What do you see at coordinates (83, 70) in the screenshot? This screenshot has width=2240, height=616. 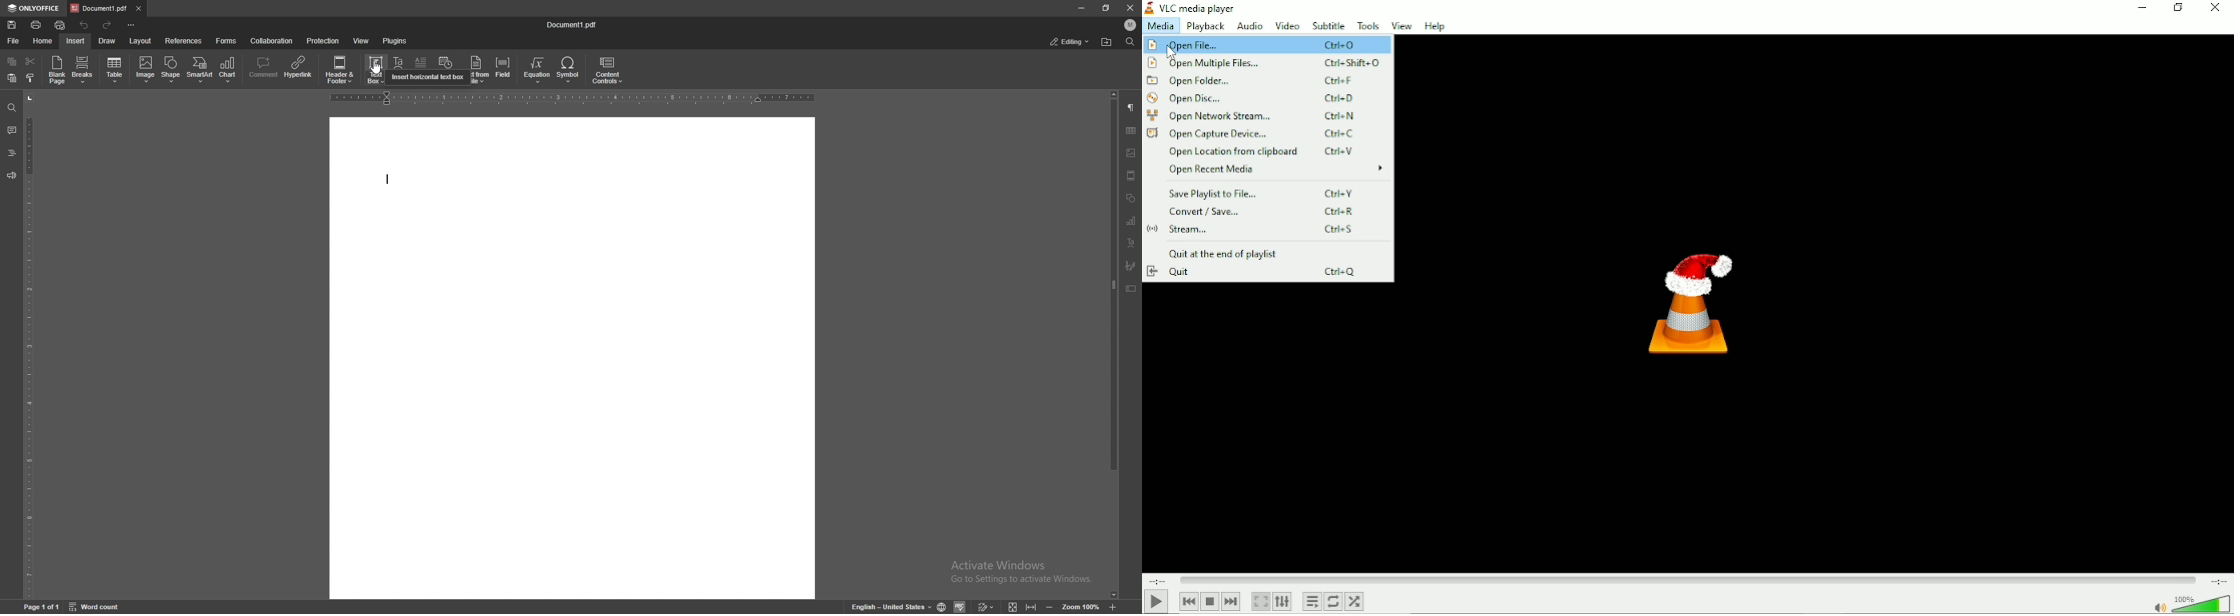 I see `breaks` at bounding box center [83, 70].